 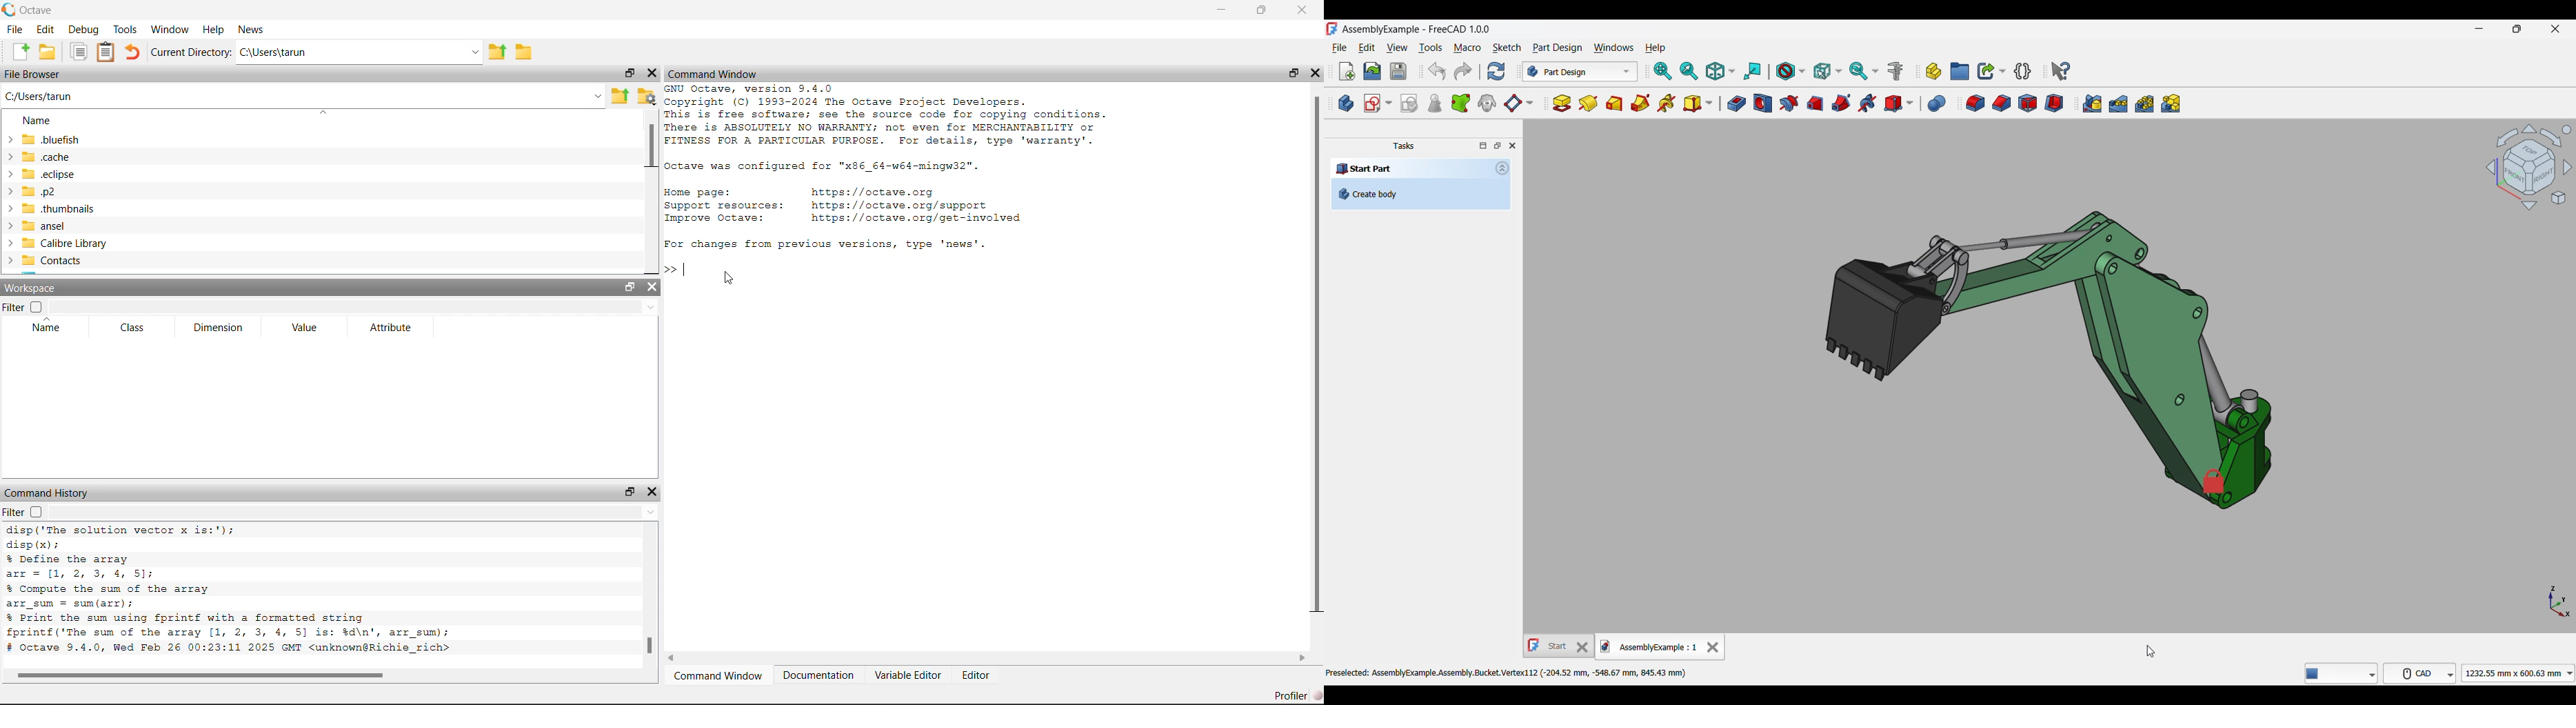 I want to click on Open, so click(x=1372, y=71).